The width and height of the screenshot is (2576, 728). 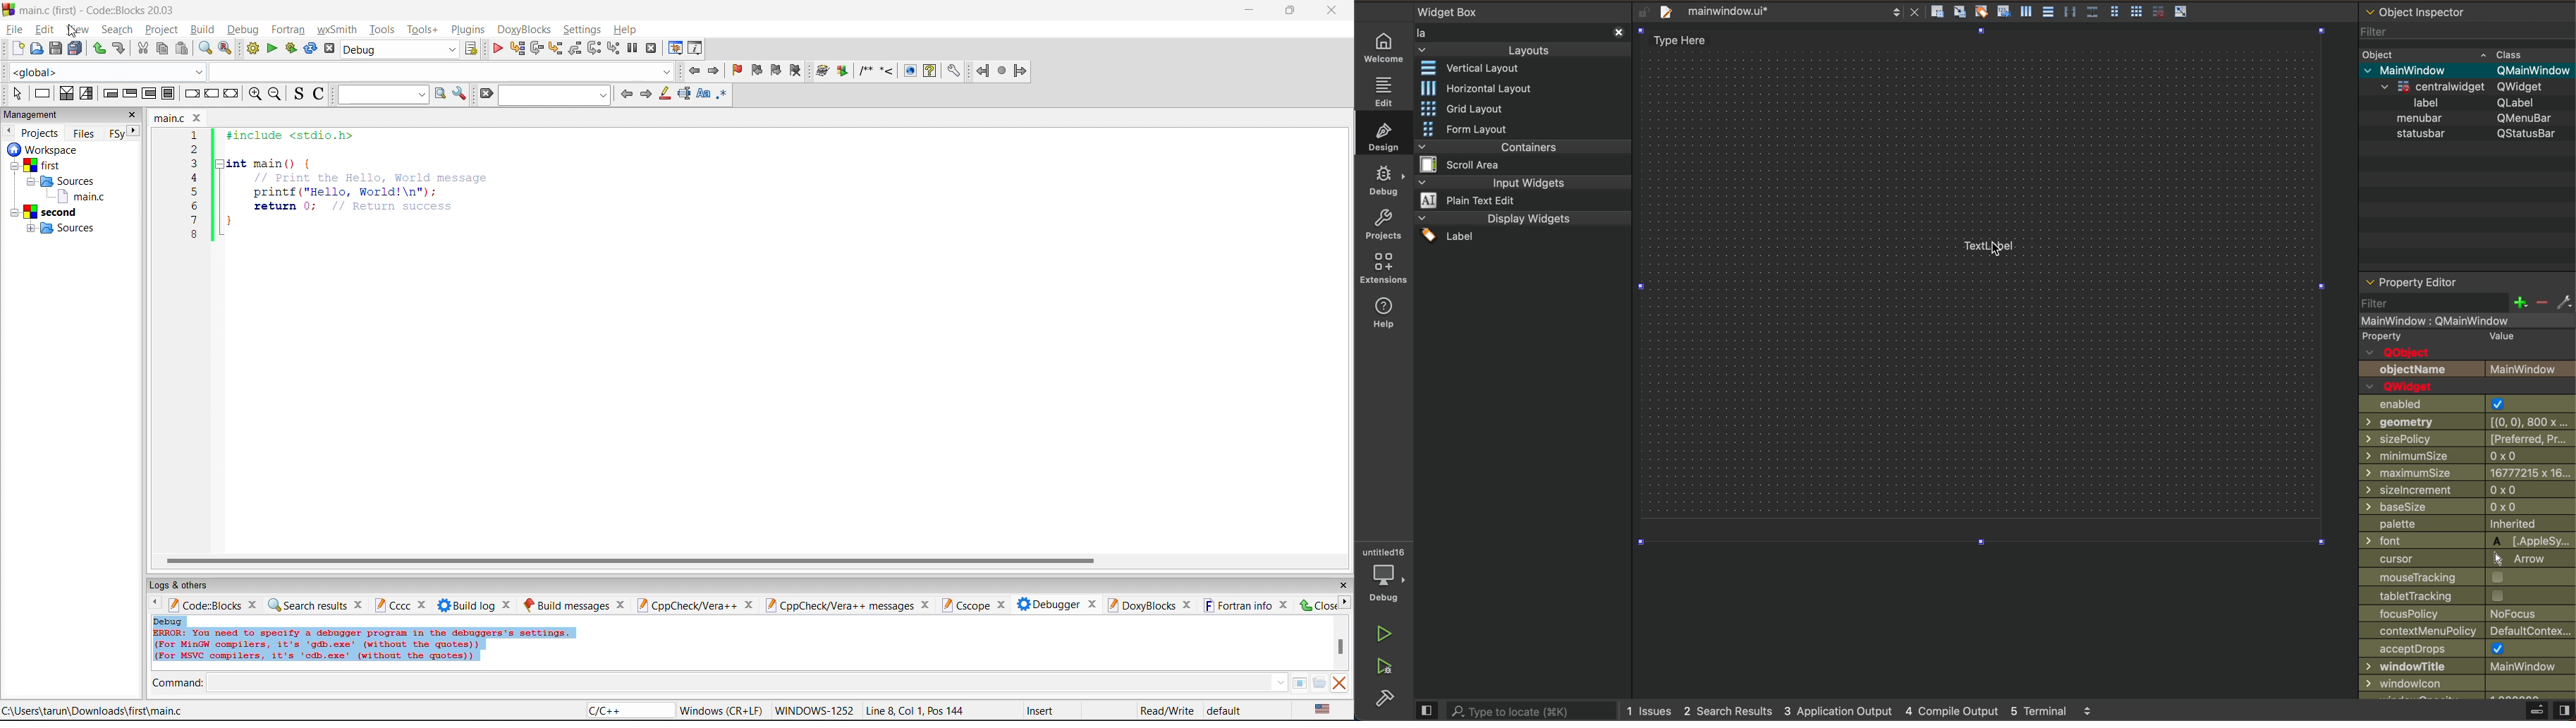 What do you see at coordinates (594, 49) in the screenshot?
I see `next instruction` at bounding box center [594, 49].